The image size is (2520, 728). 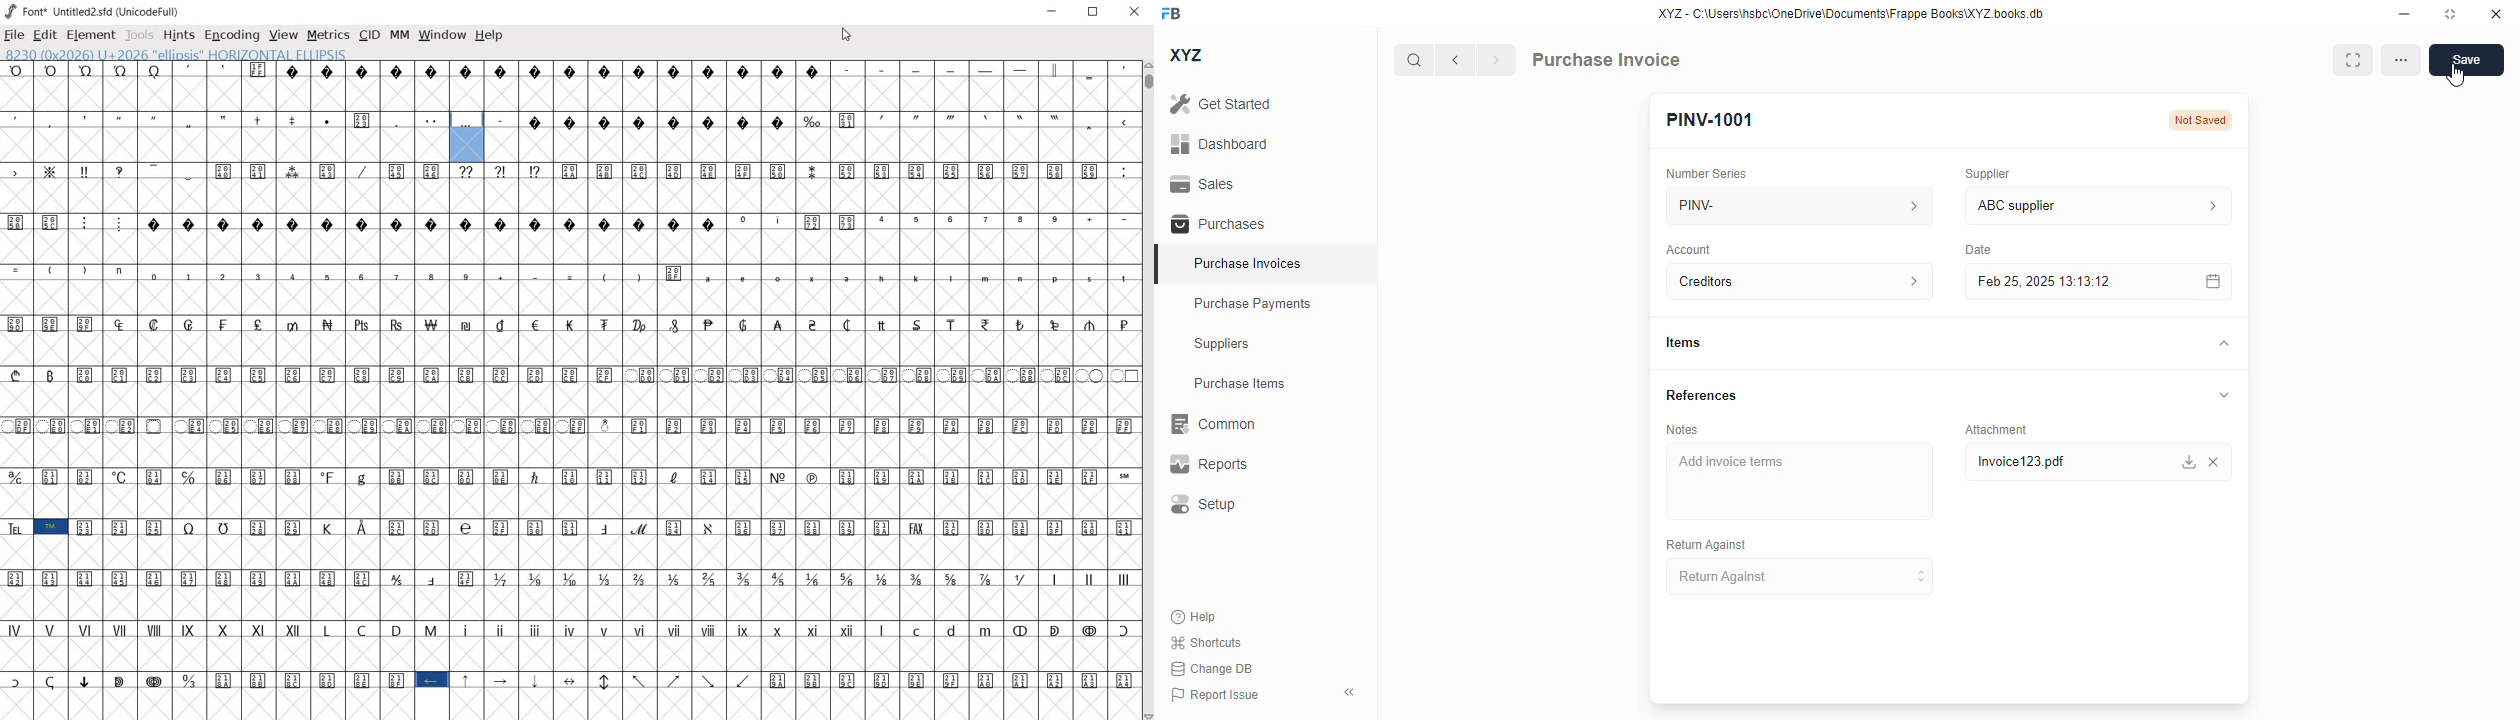 What do you see at coordinates (1496, 60) in the screenshot?
I see `next` at bounding box center [1496, 60].